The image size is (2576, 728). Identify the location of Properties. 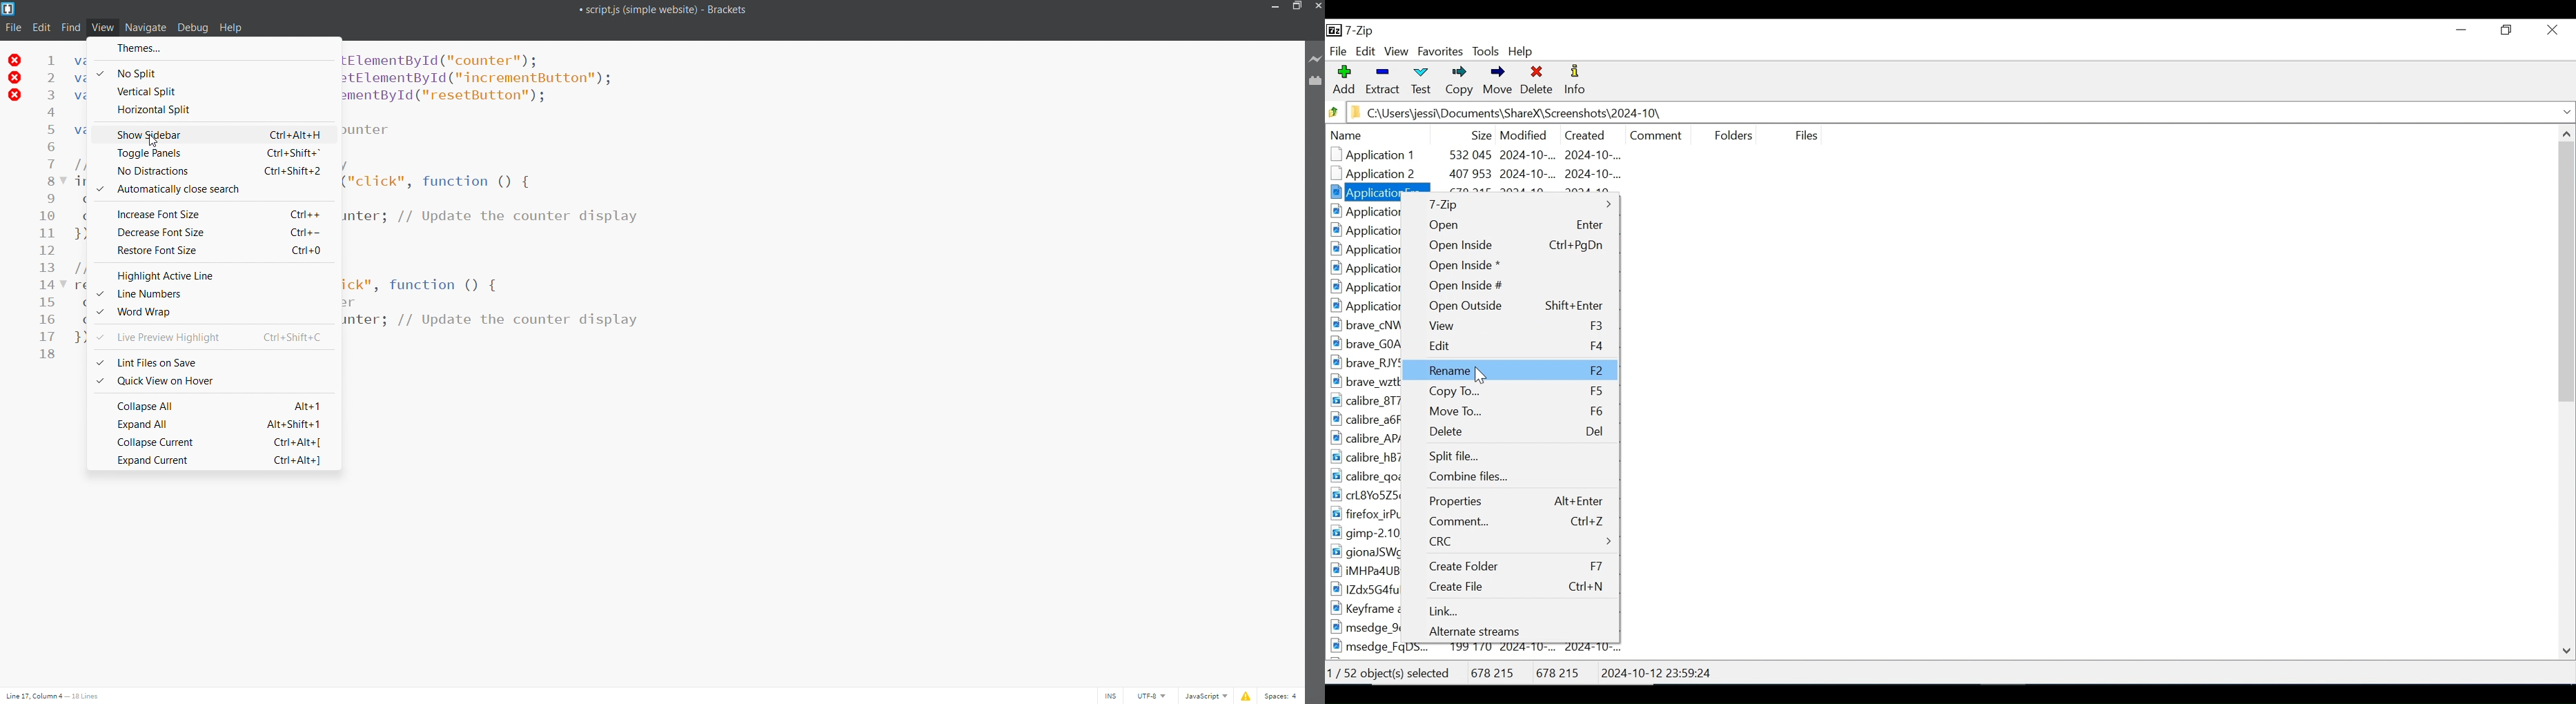
(1510, 502).